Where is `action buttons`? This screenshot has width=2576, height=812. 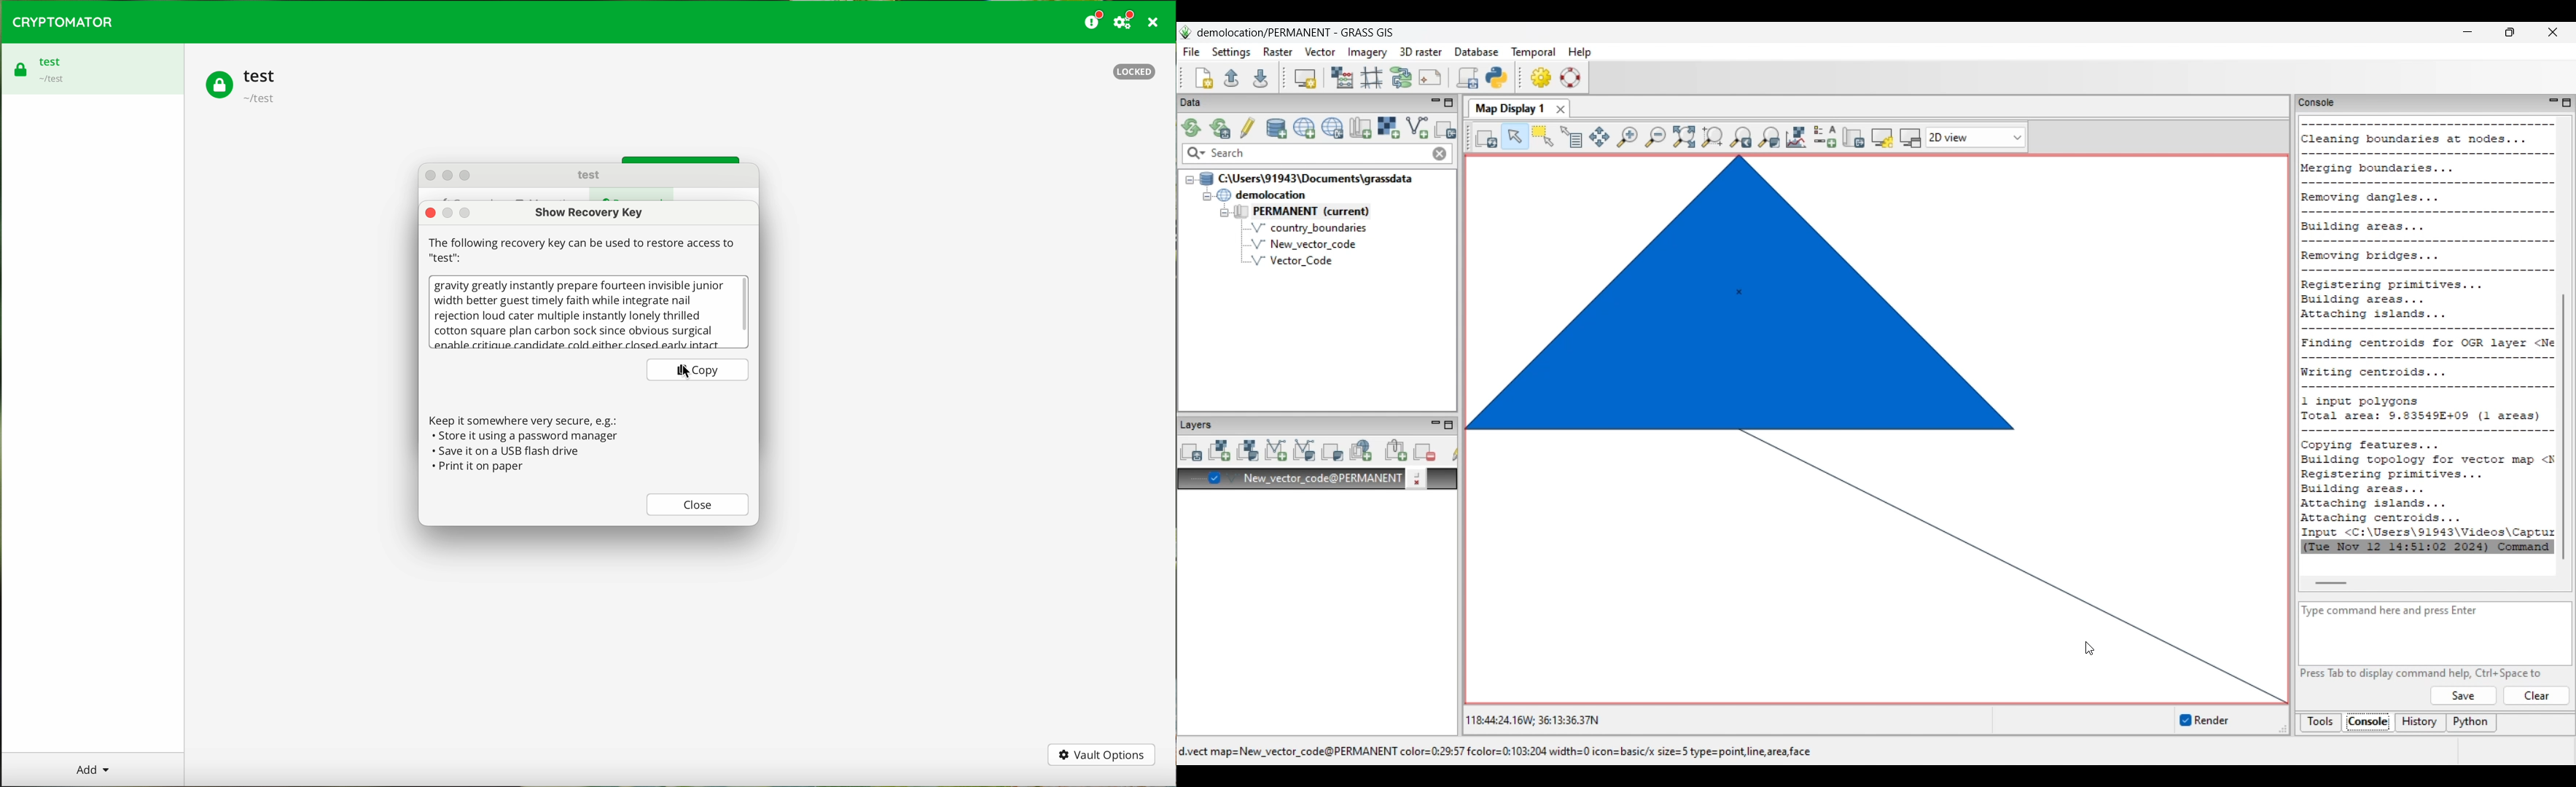
action buttons is located at coordinates (454, 174).